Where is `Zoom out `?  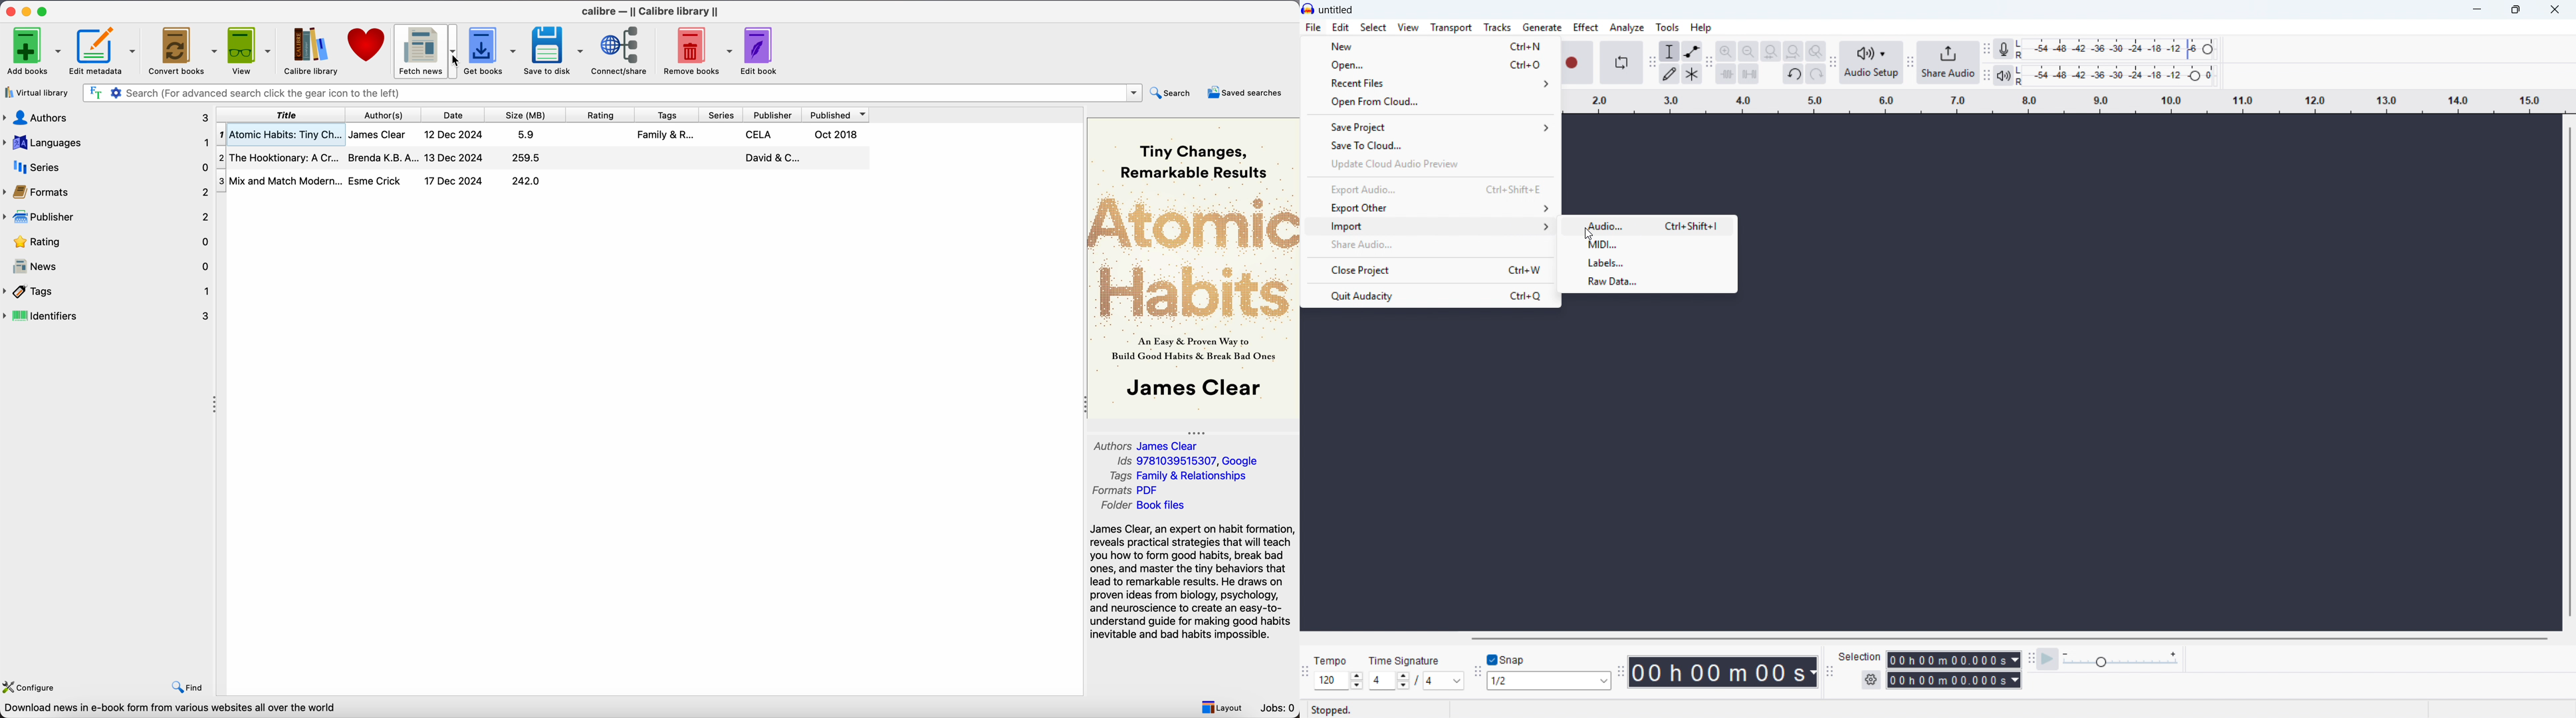
Zoom out  is located at coordinates (1748, 51).